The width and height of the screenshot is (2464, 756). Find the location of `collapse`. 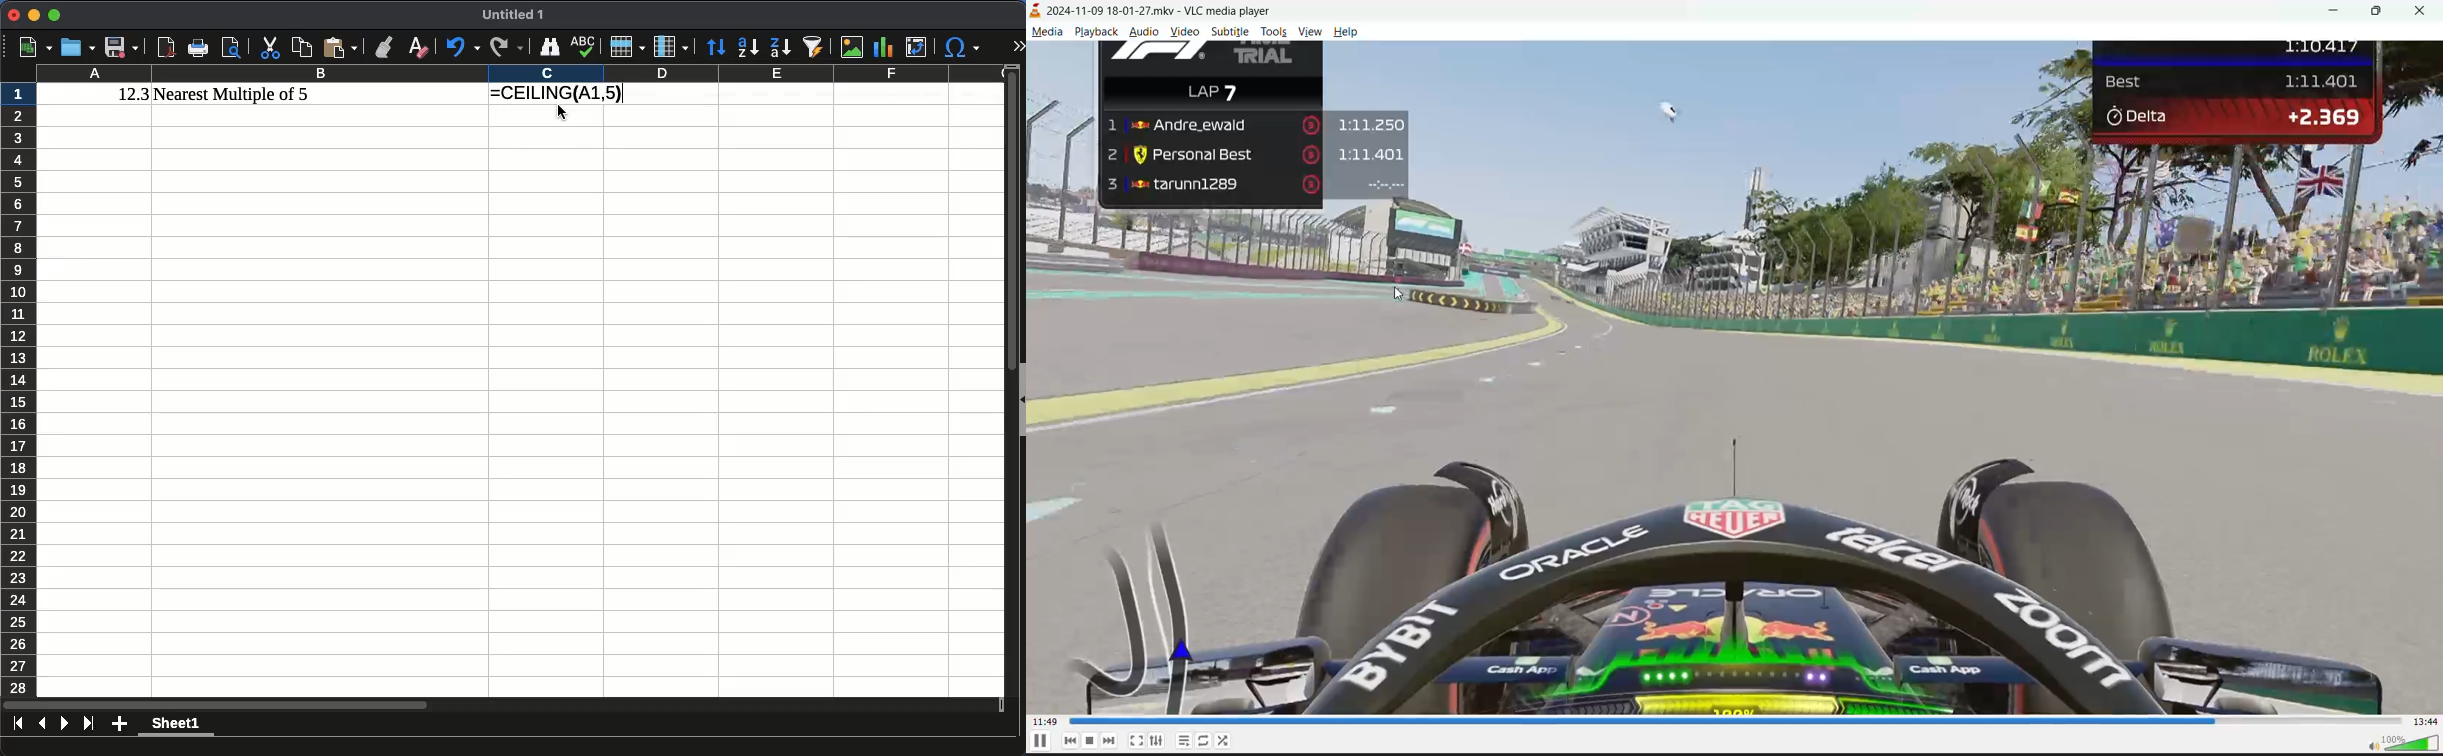

collapse is located at coordinates (1020, 400).